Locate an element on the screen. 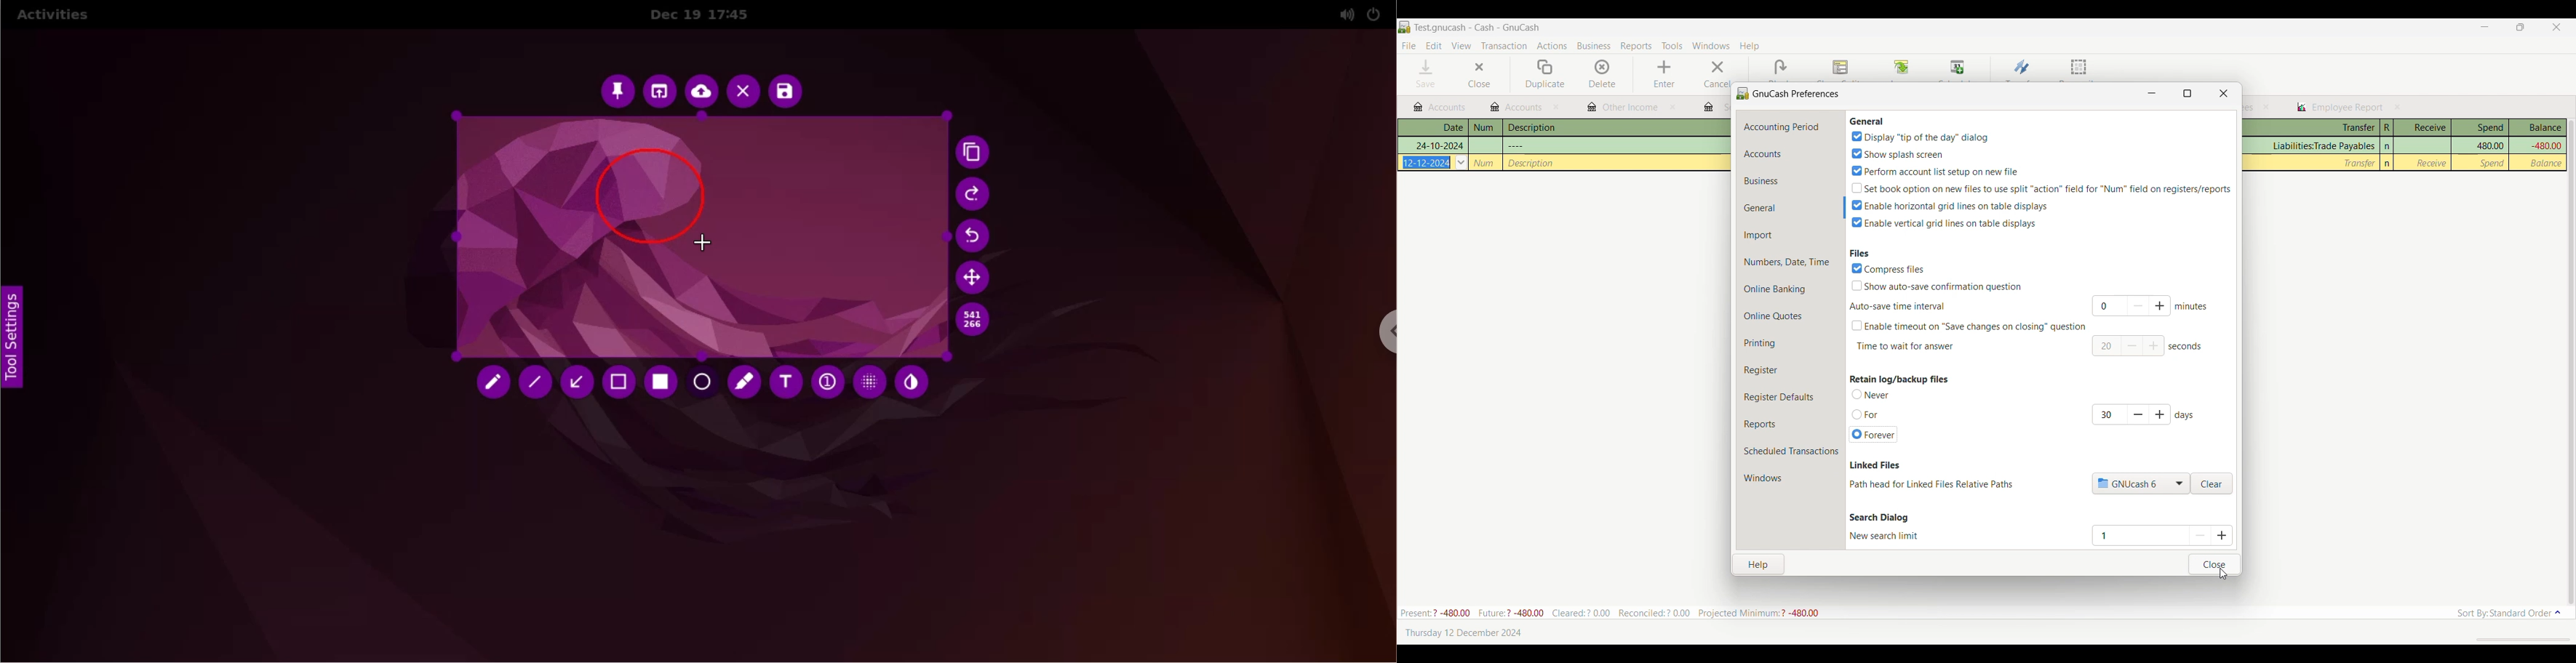 This screenshot has width=2576, height=672. Cursor clicking on close is located at coordinates (2224, 573).